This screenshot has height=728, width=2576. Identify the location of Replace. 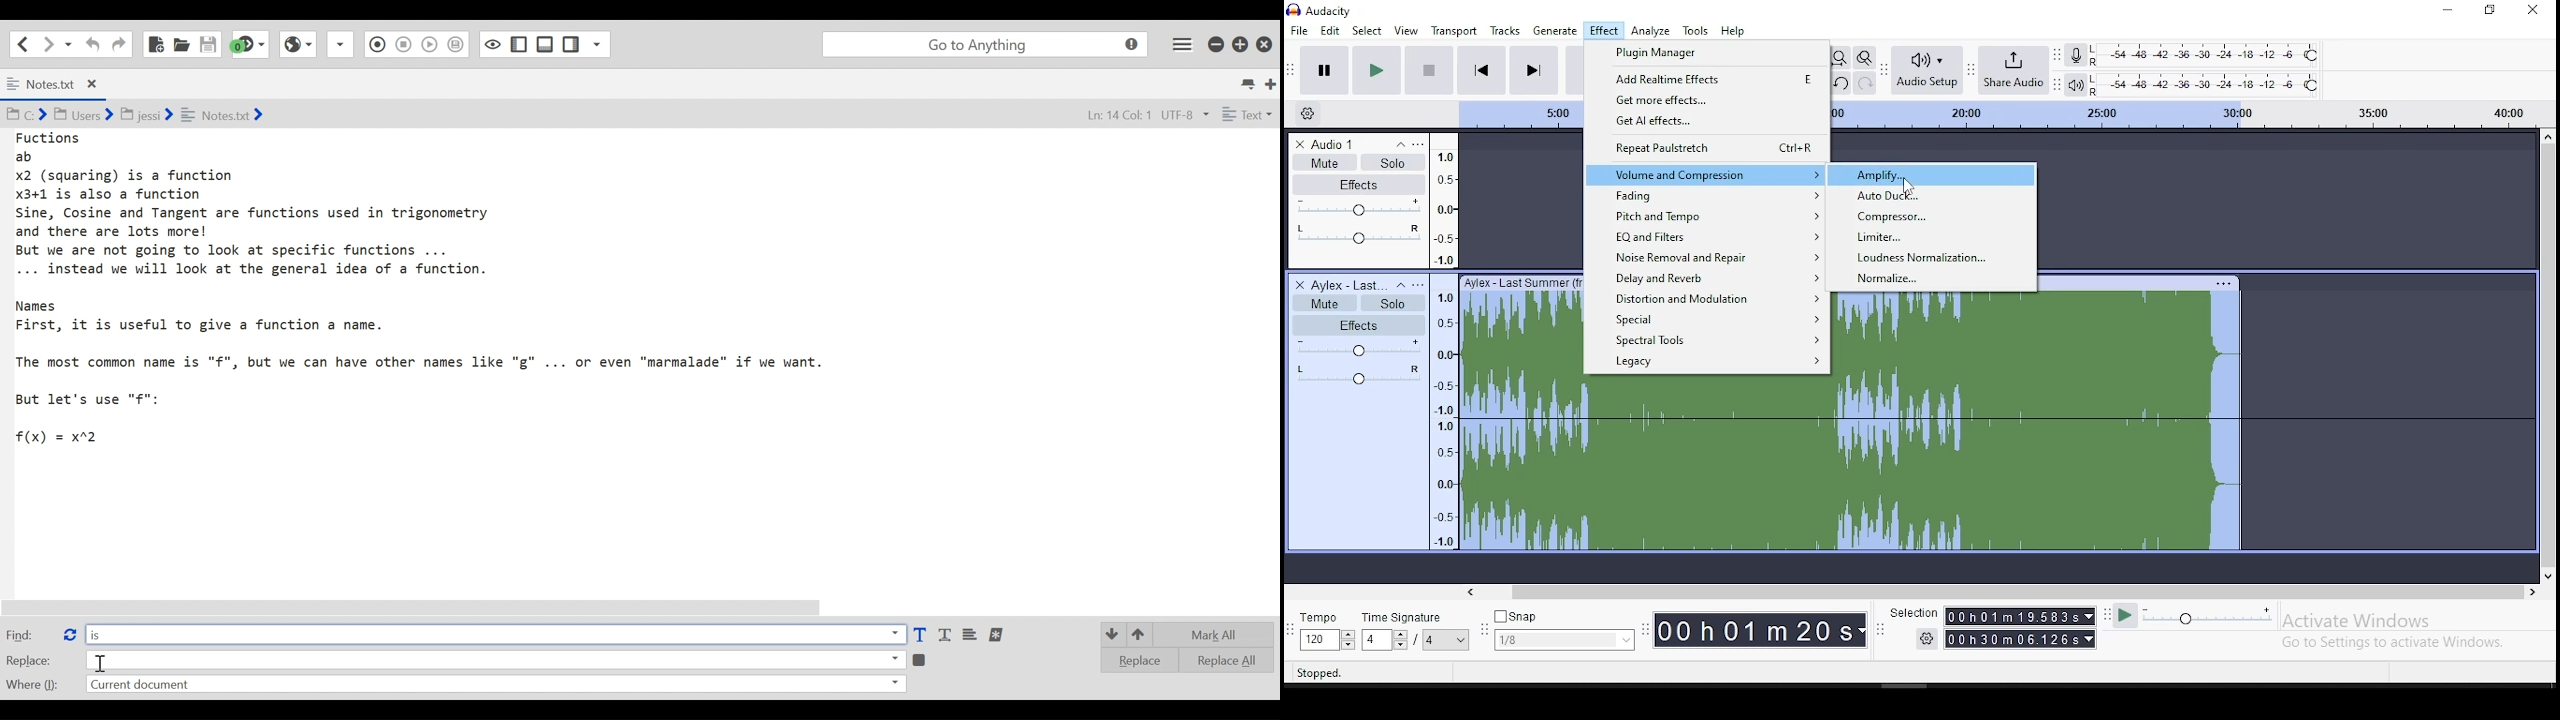
(29, 660).